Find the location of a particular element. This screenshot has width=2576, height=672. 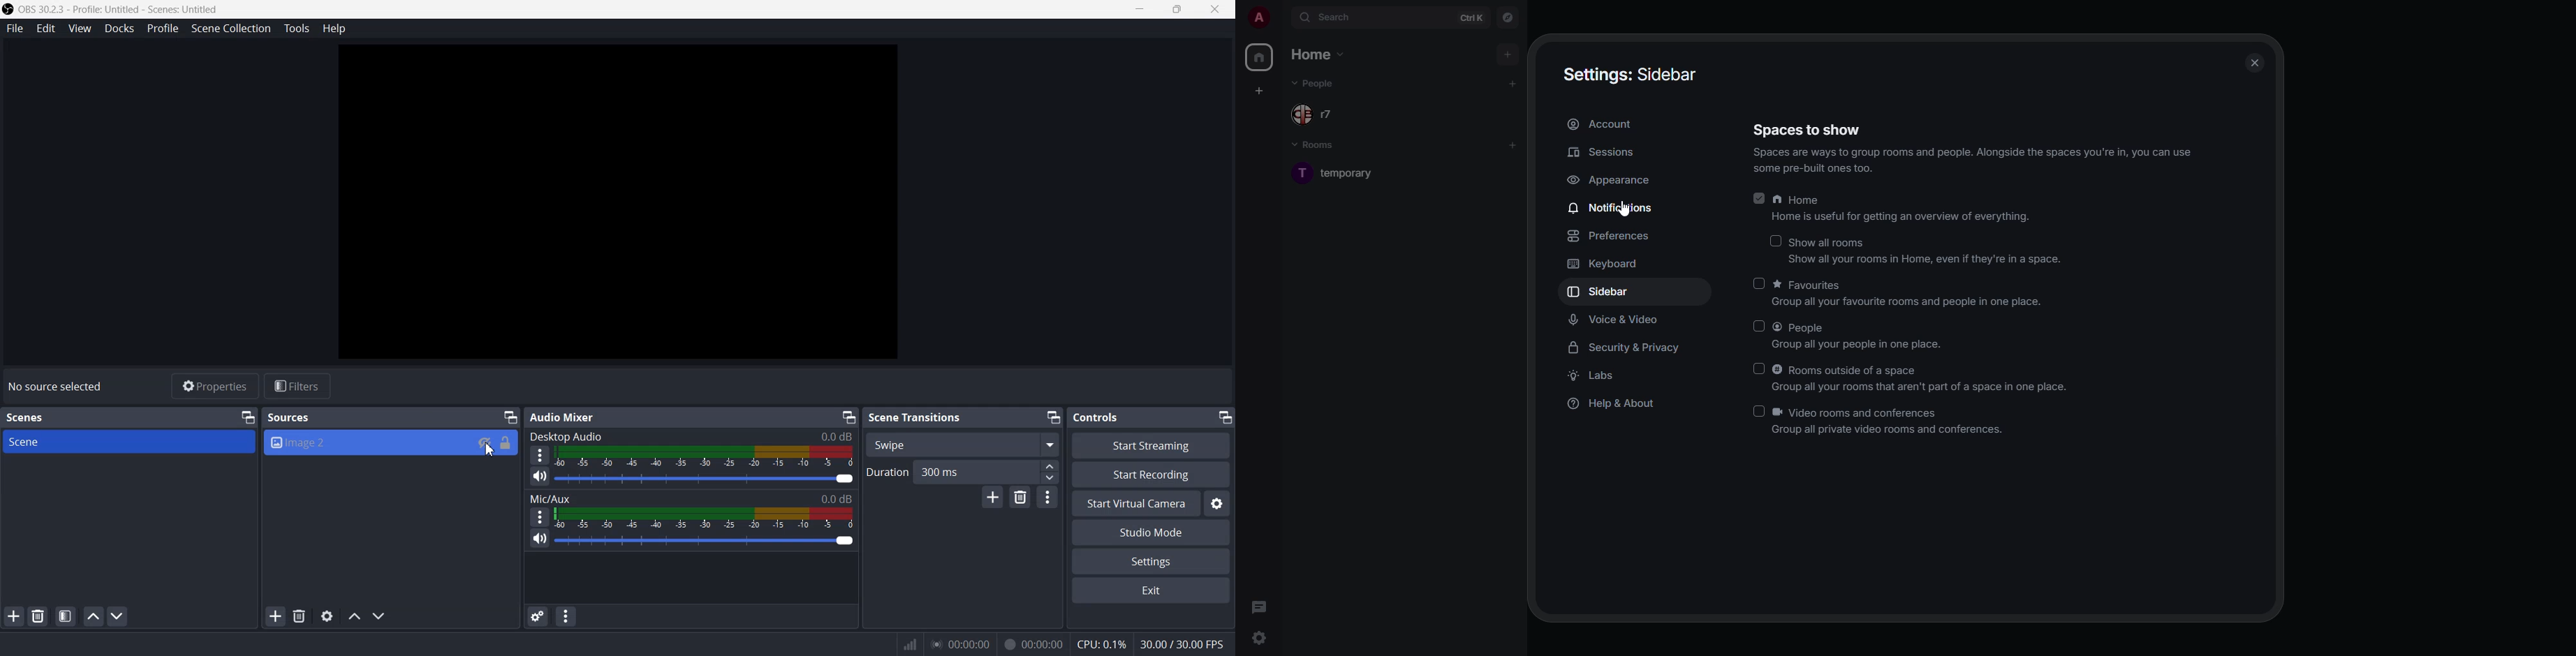

security & privacy is located at coordinates (1630, 346).